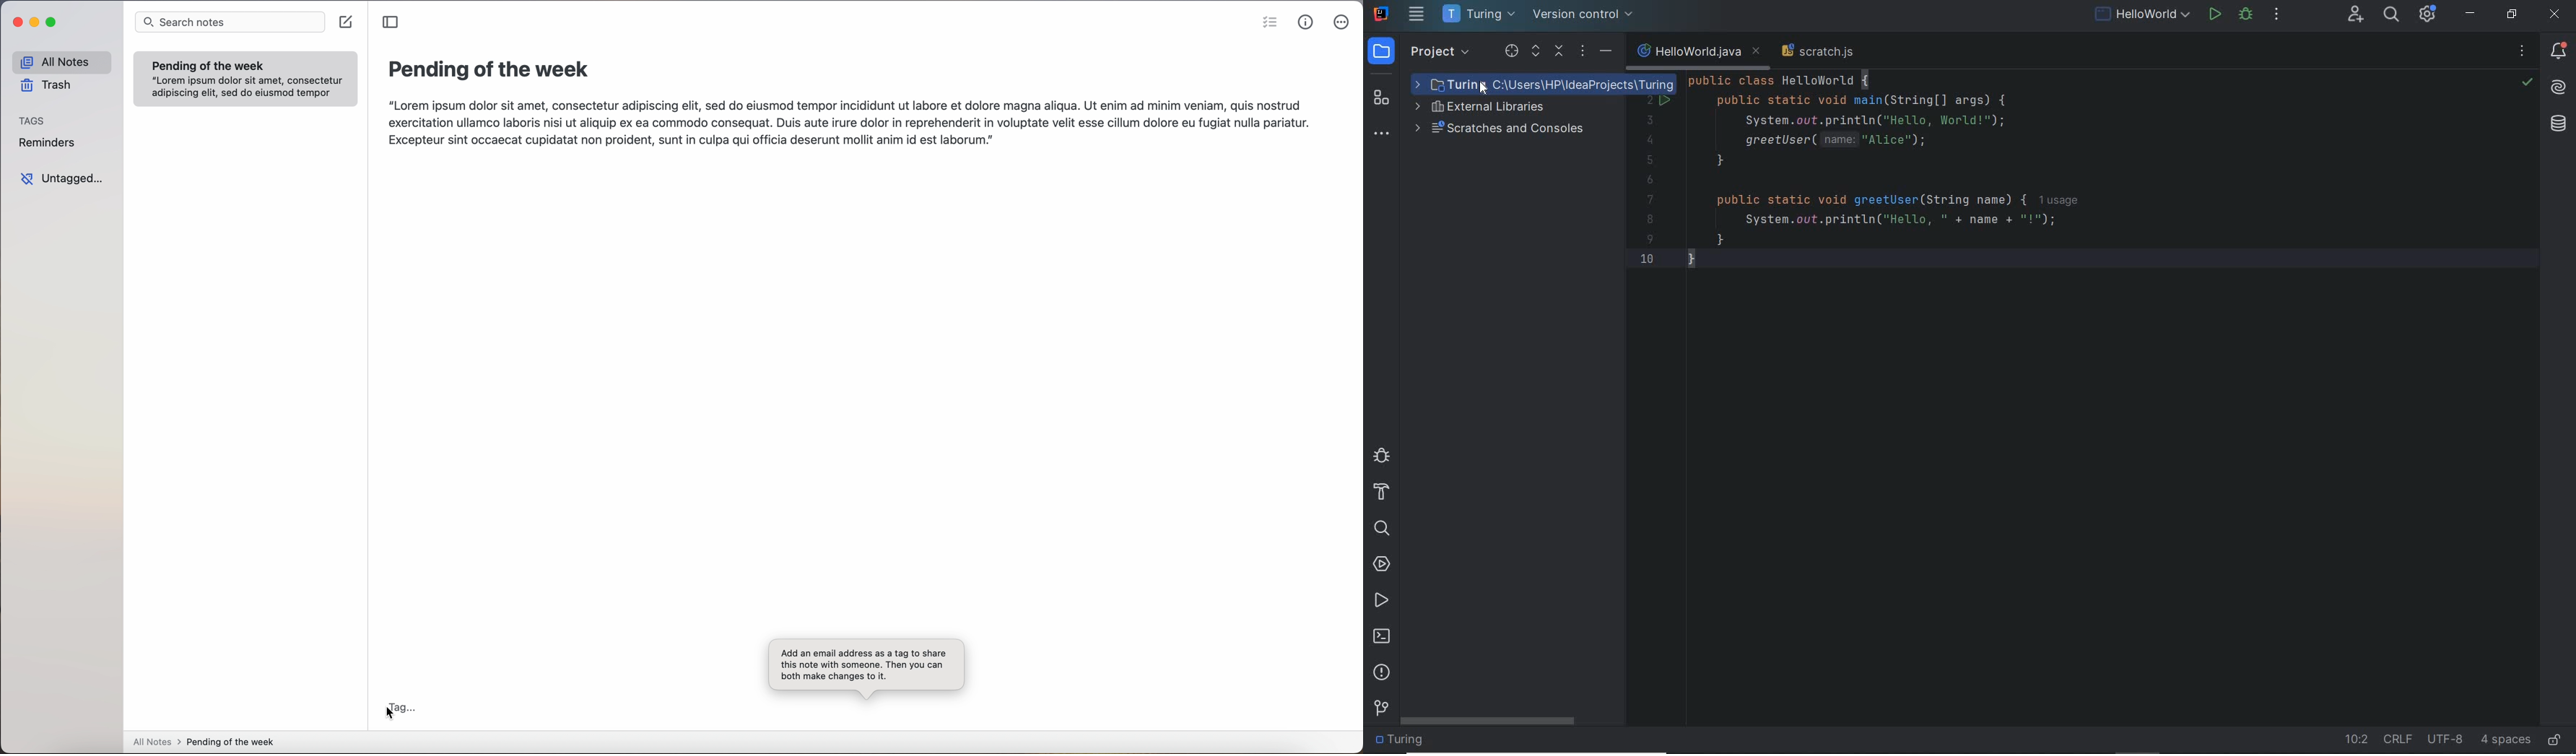  What do you see at coordinates (61, 61) in the screenshot?
I see `all notes` at bounding box center [61, 61].